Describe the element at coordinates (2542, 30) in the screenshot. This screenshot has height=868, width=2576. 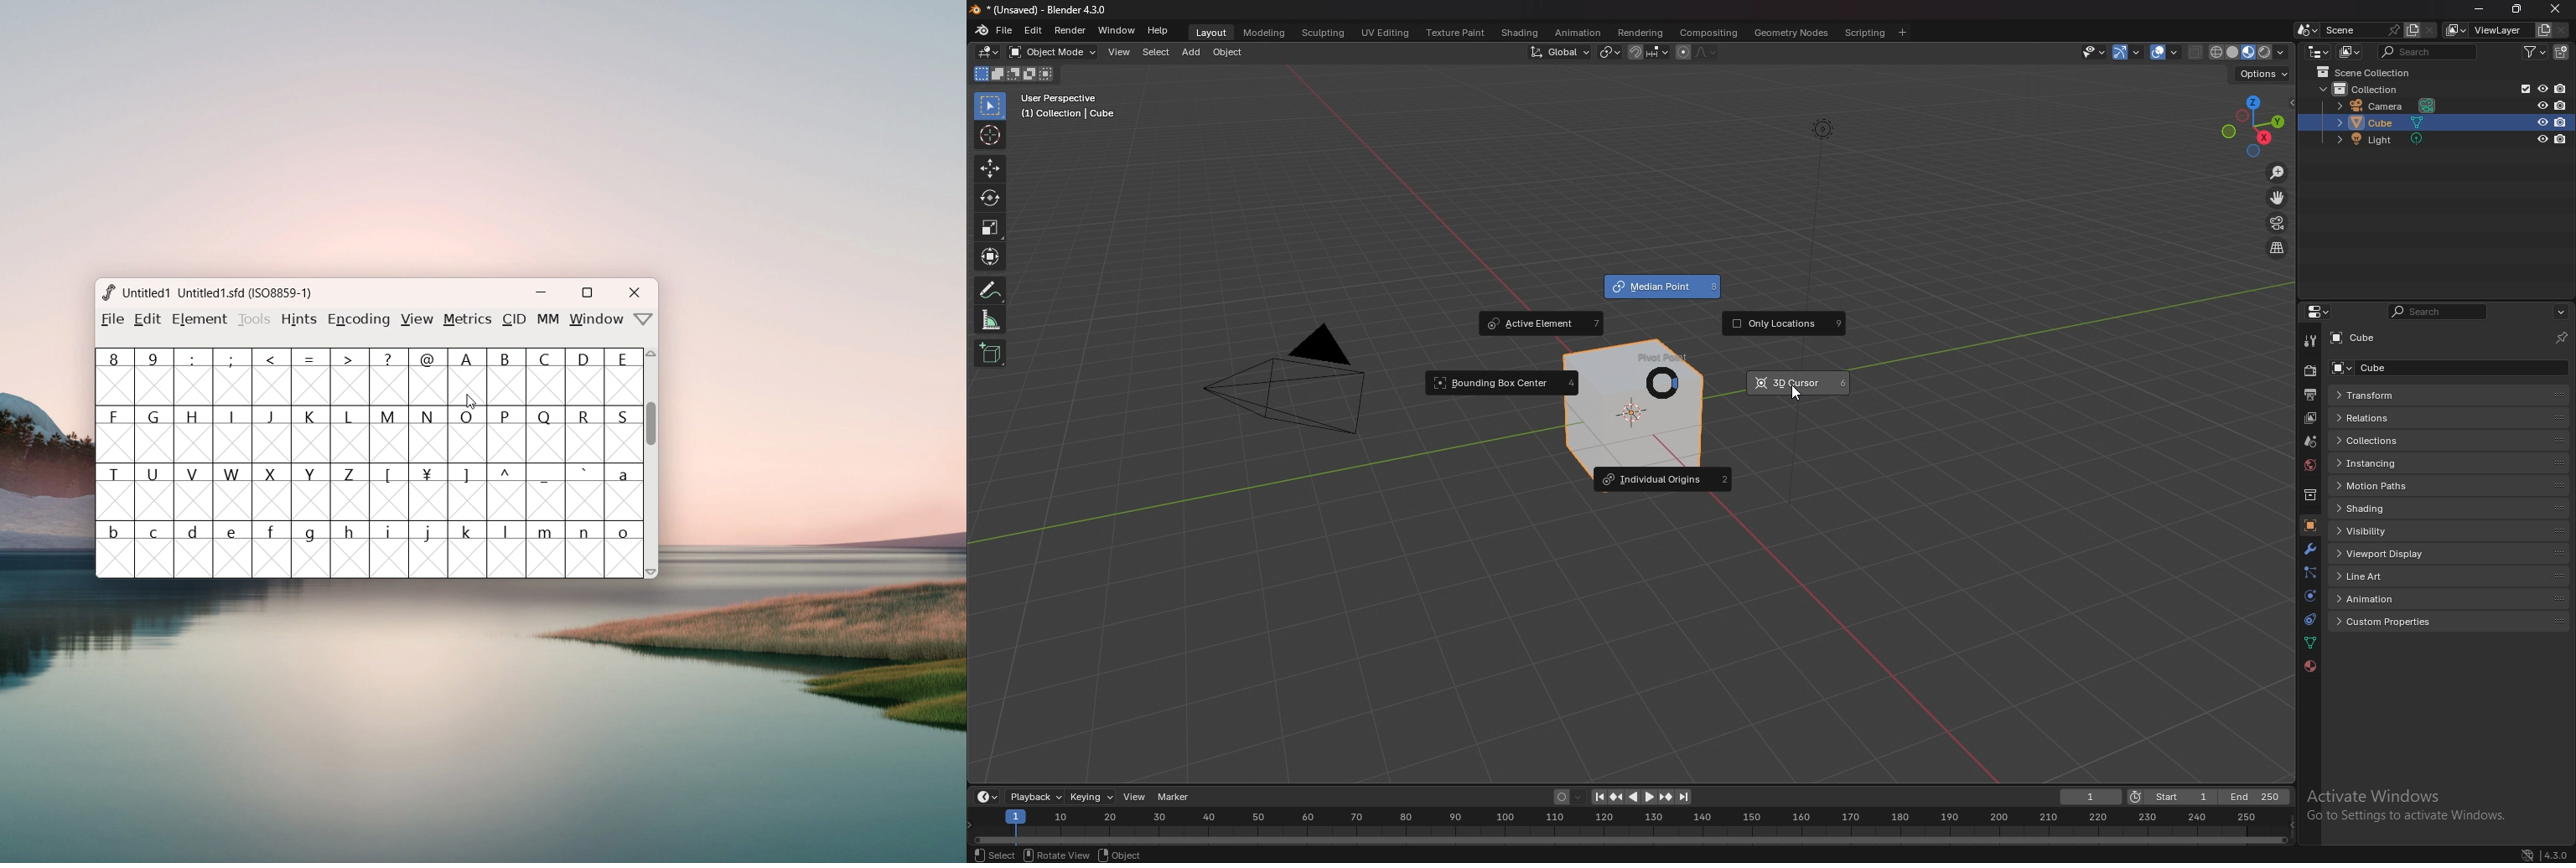
I see `add viewlayer` at that location.